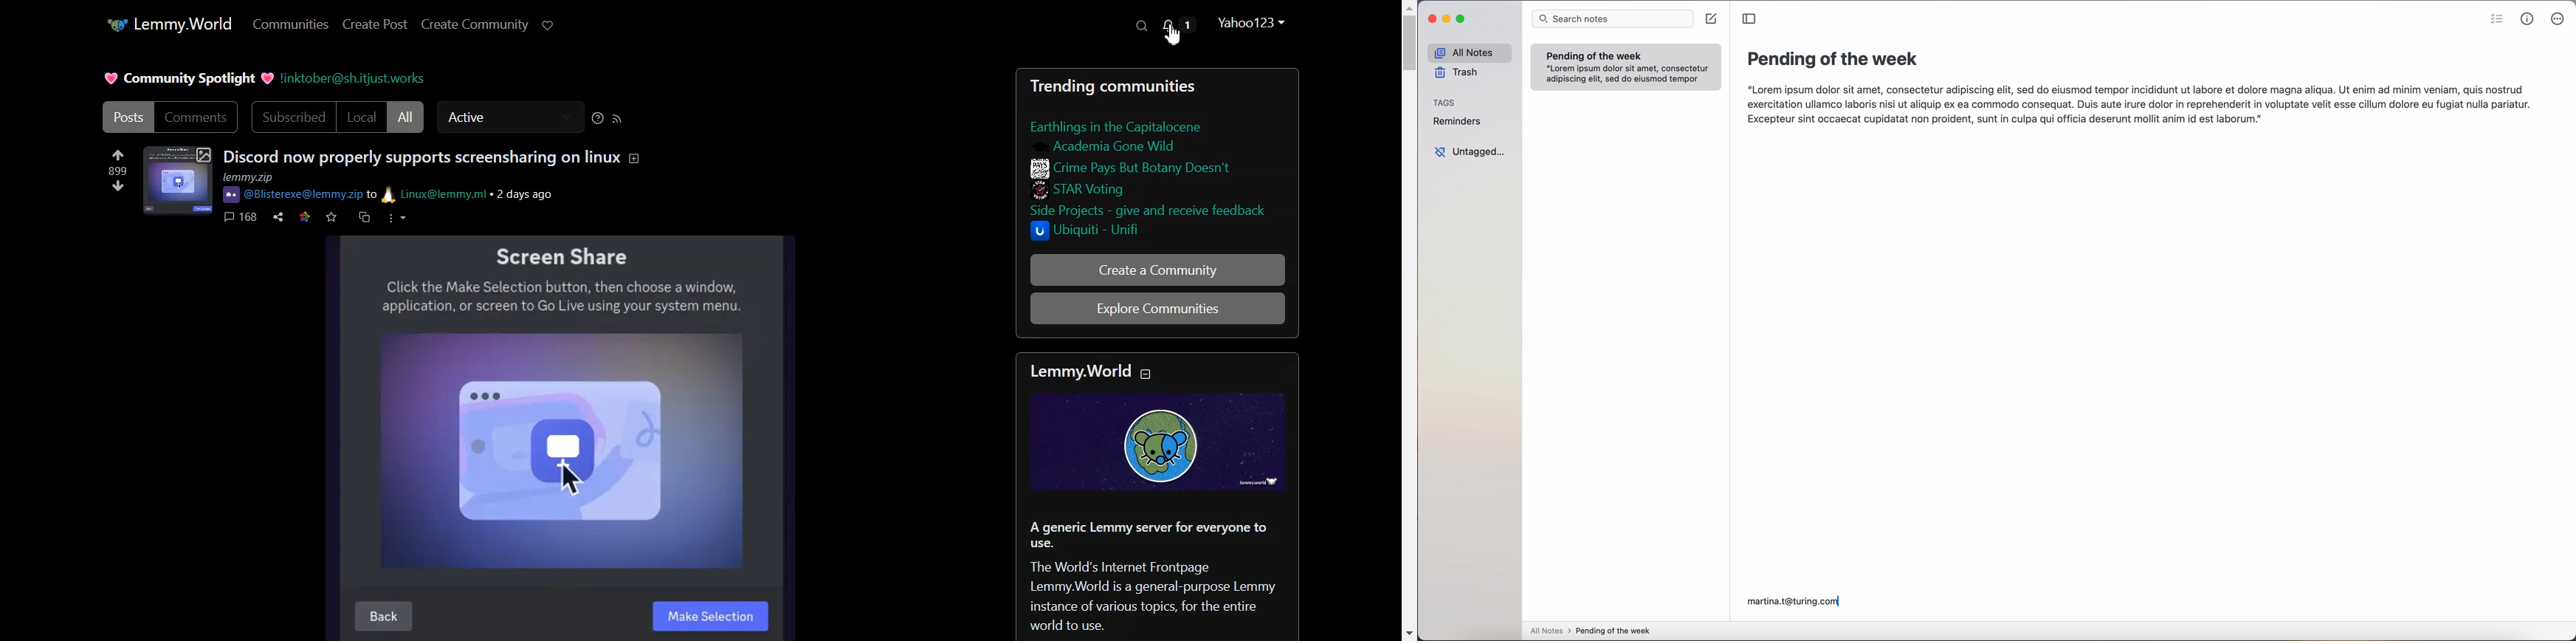  Describe the element at coordinates (1408, 320) in the screenshot. I see `Vertical scroll bar` at that location.